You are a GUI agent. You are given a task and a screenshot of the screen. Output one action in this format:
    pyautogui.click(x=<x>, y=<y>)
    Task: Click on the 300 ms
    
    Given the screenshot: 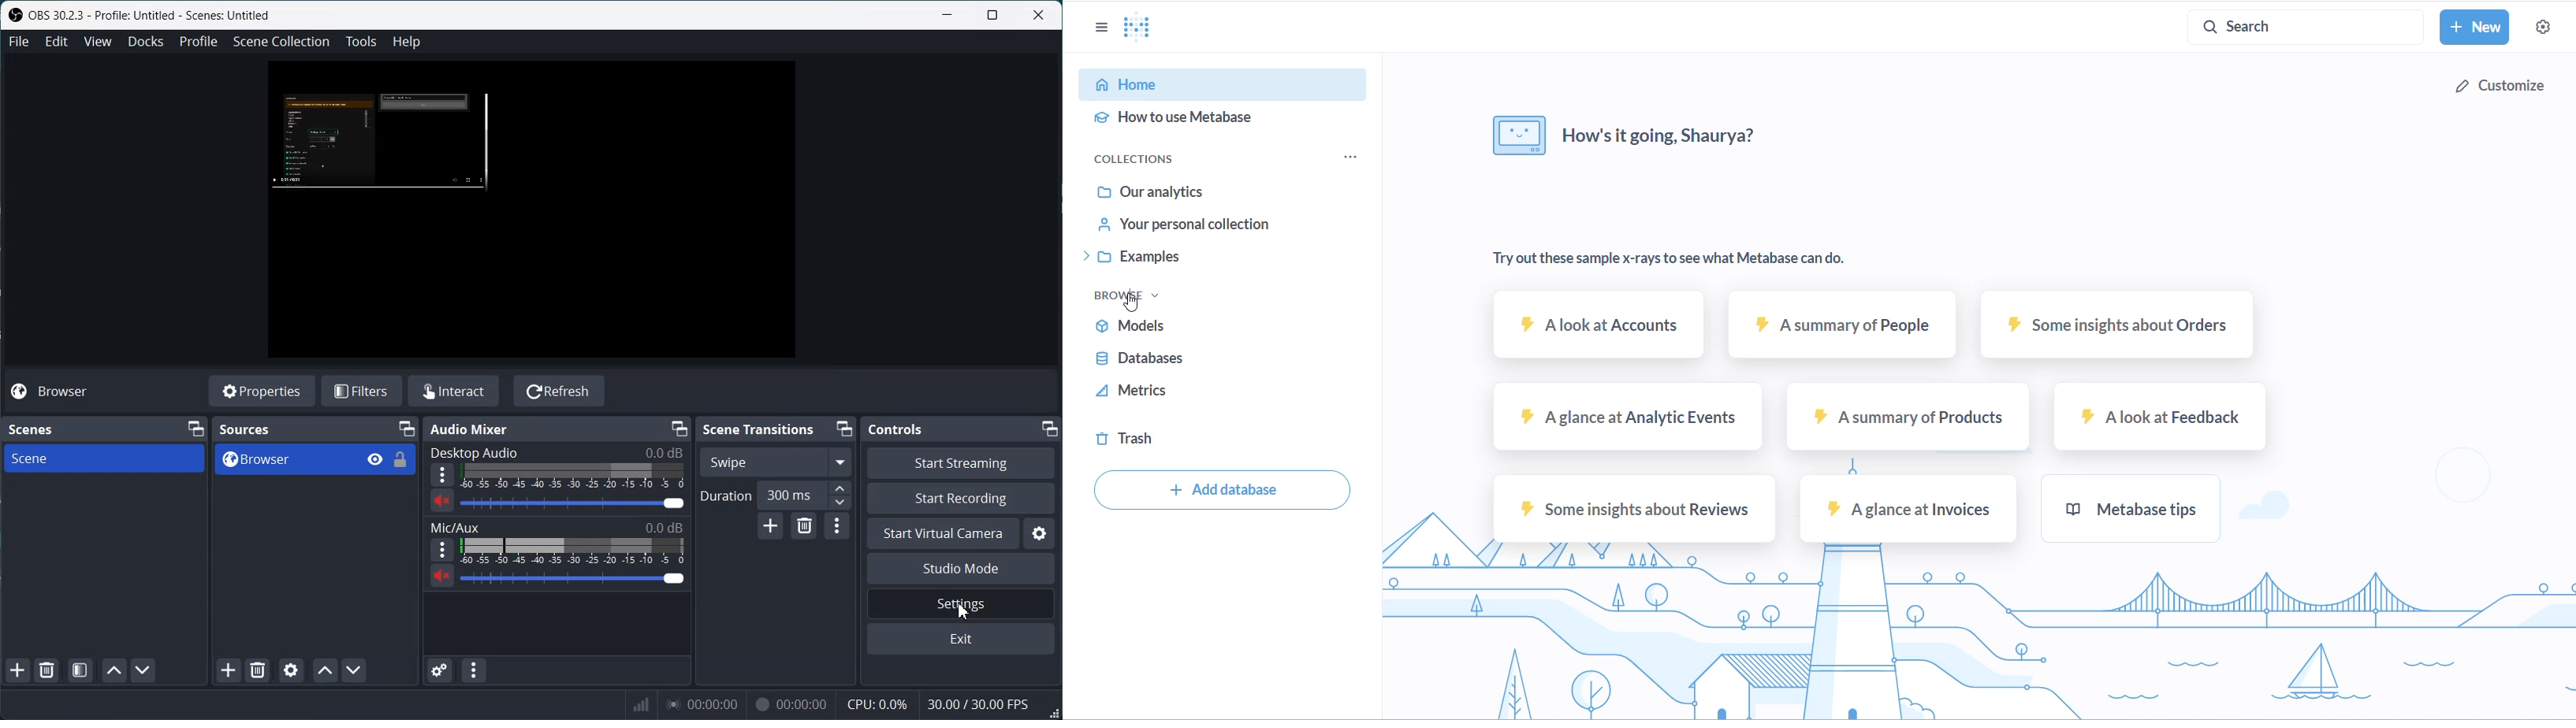 What is the action you would take?
    pyautogui.click(x=807, y=495)
    